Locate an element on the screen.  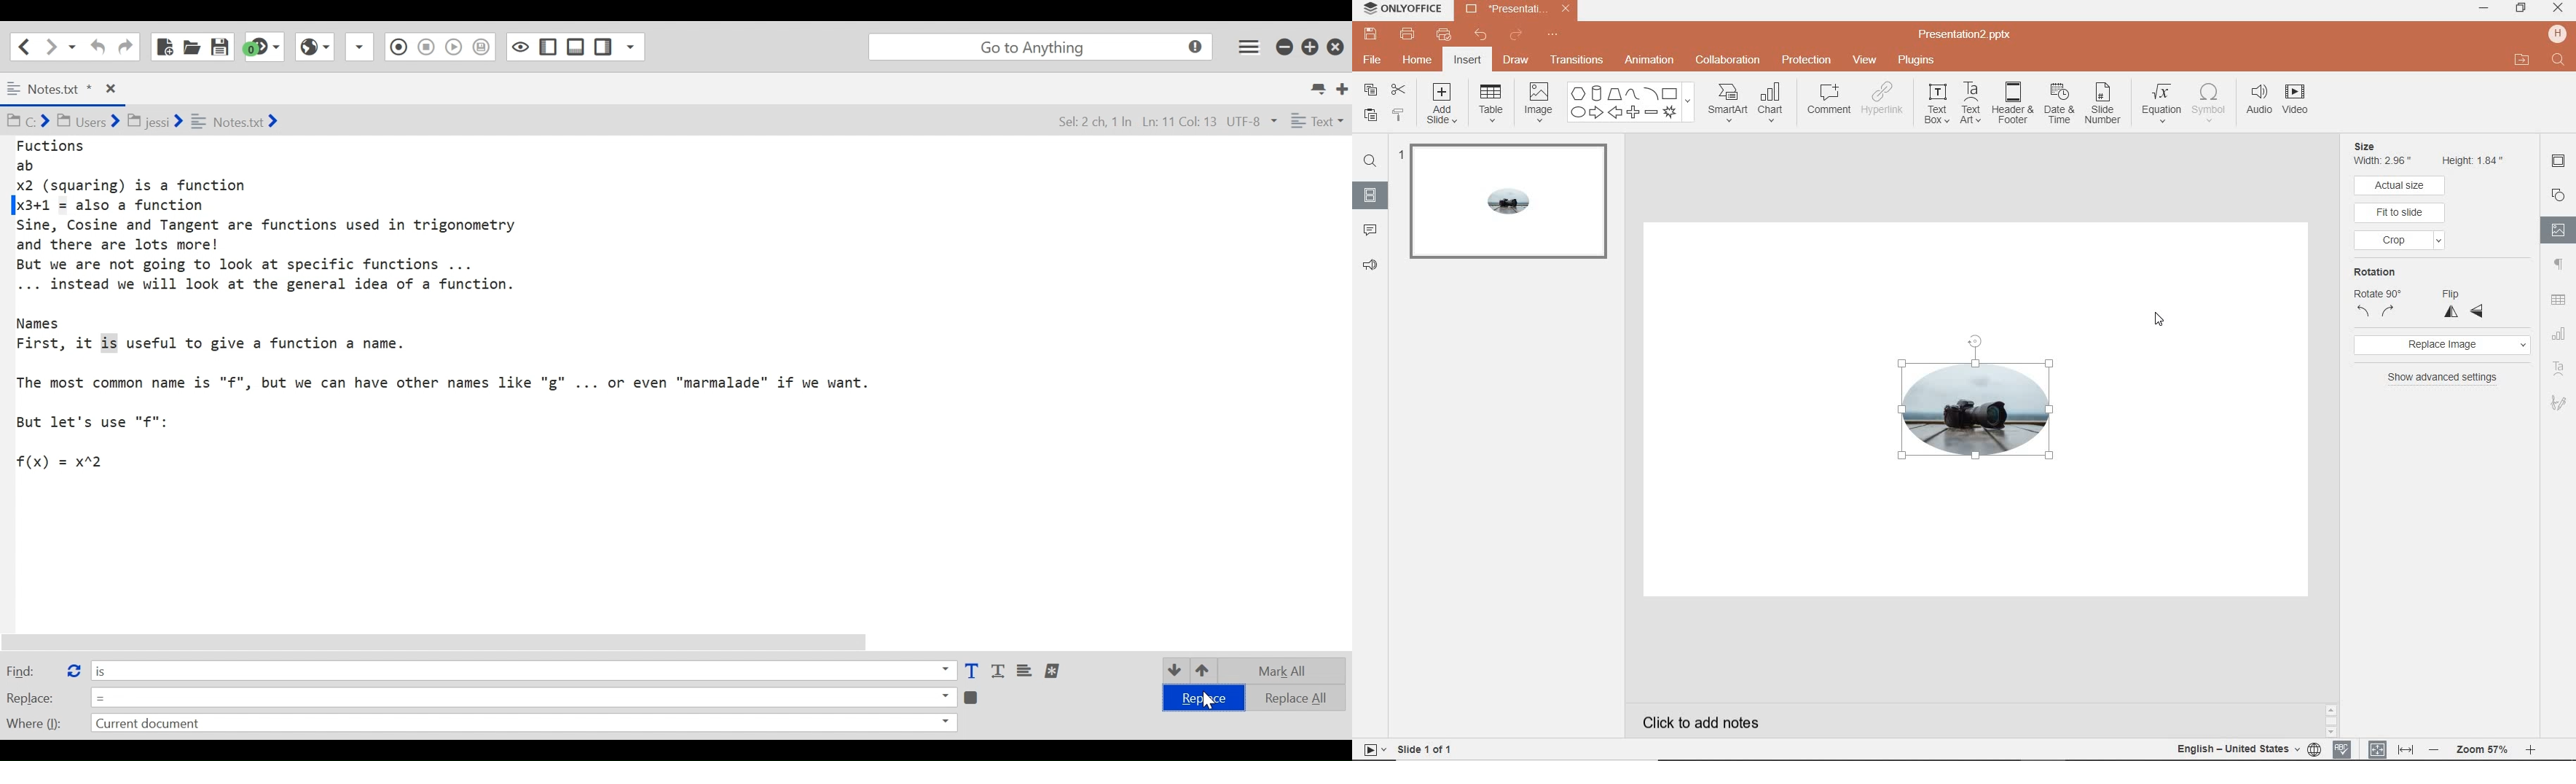
save is located at coordinates (1371, 34).